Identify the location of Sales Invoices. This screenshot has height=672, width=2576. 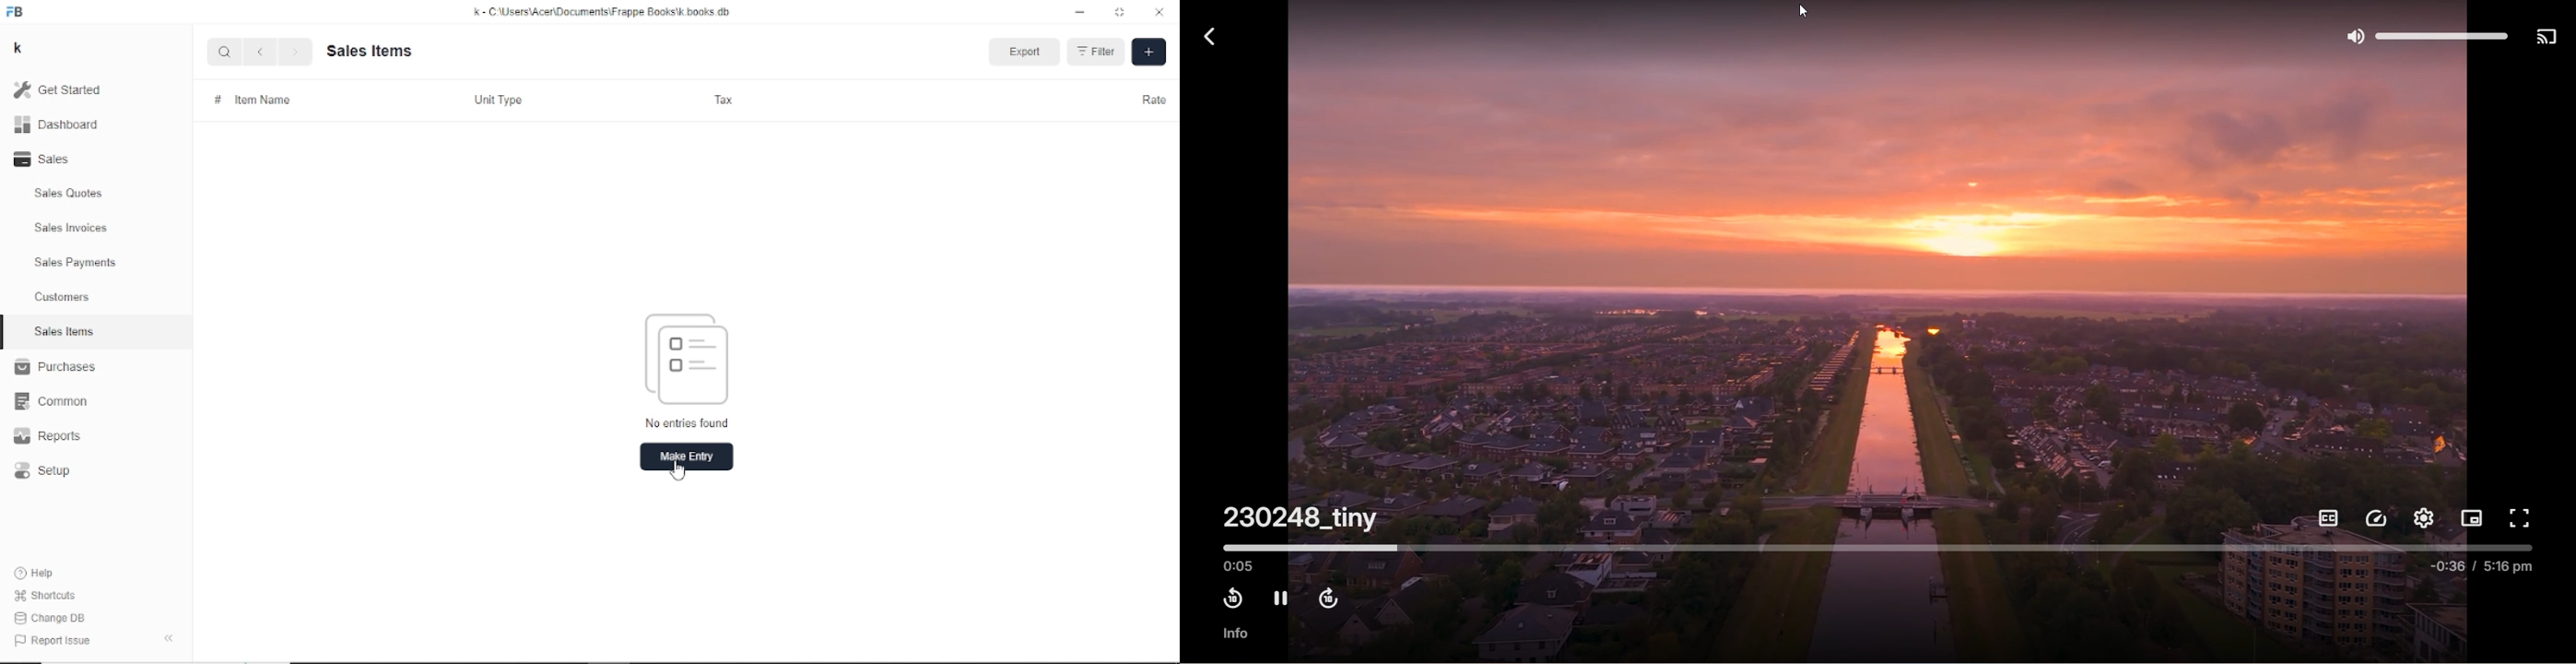
(71, 229).